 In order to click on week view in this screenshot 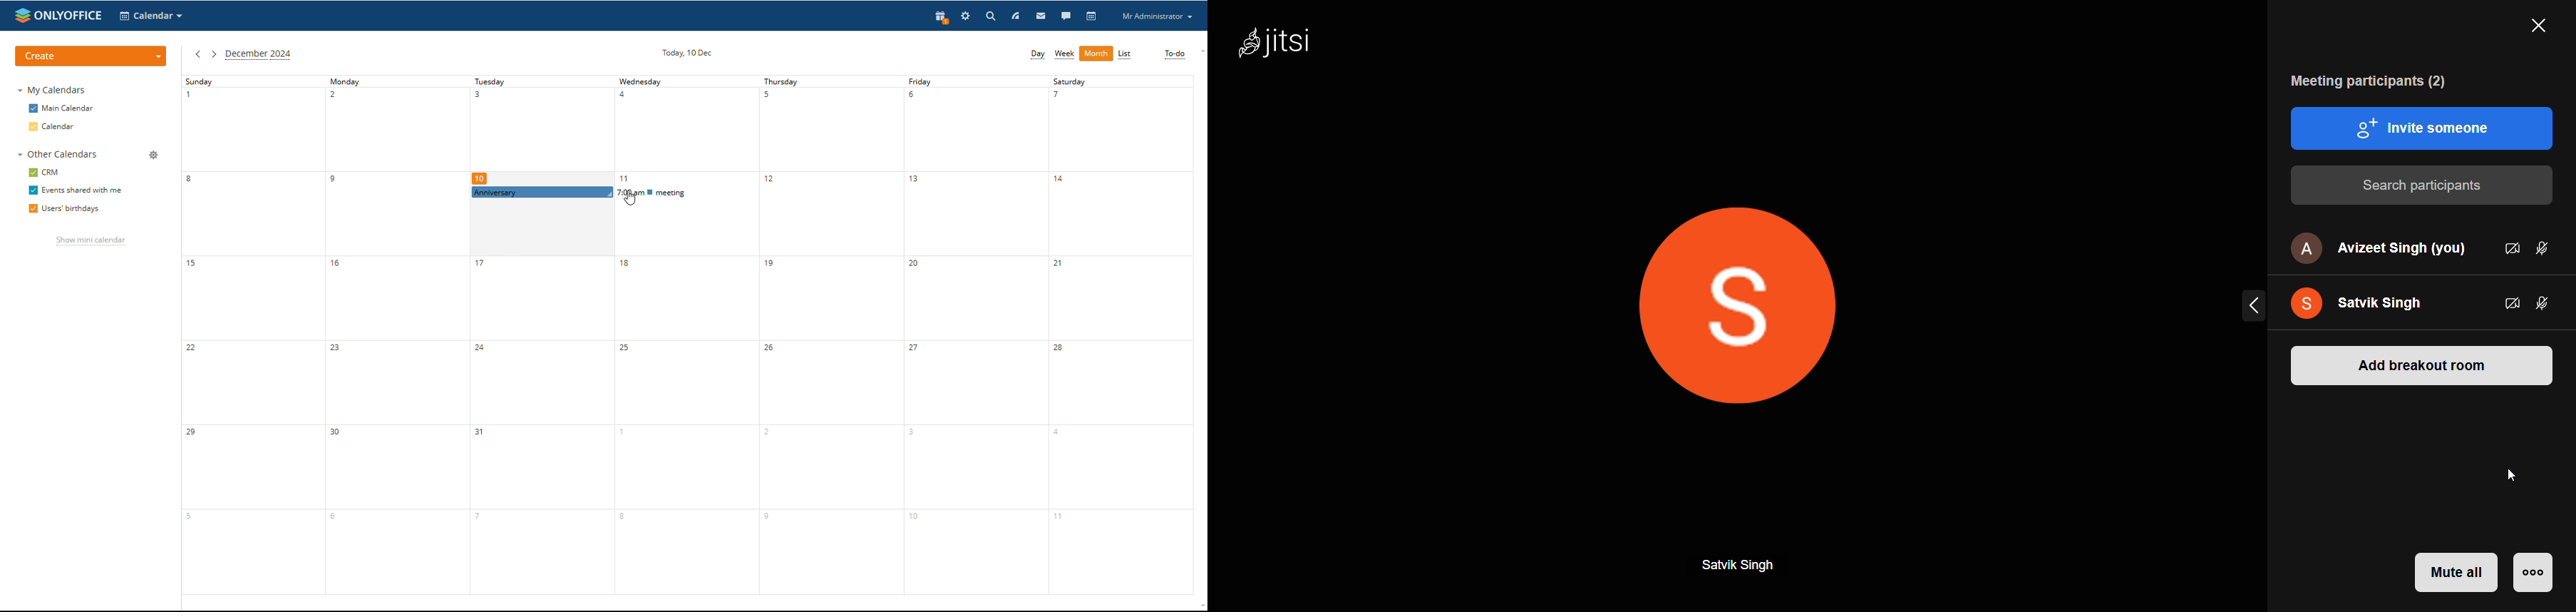, I will do `click(1065, 54)`.